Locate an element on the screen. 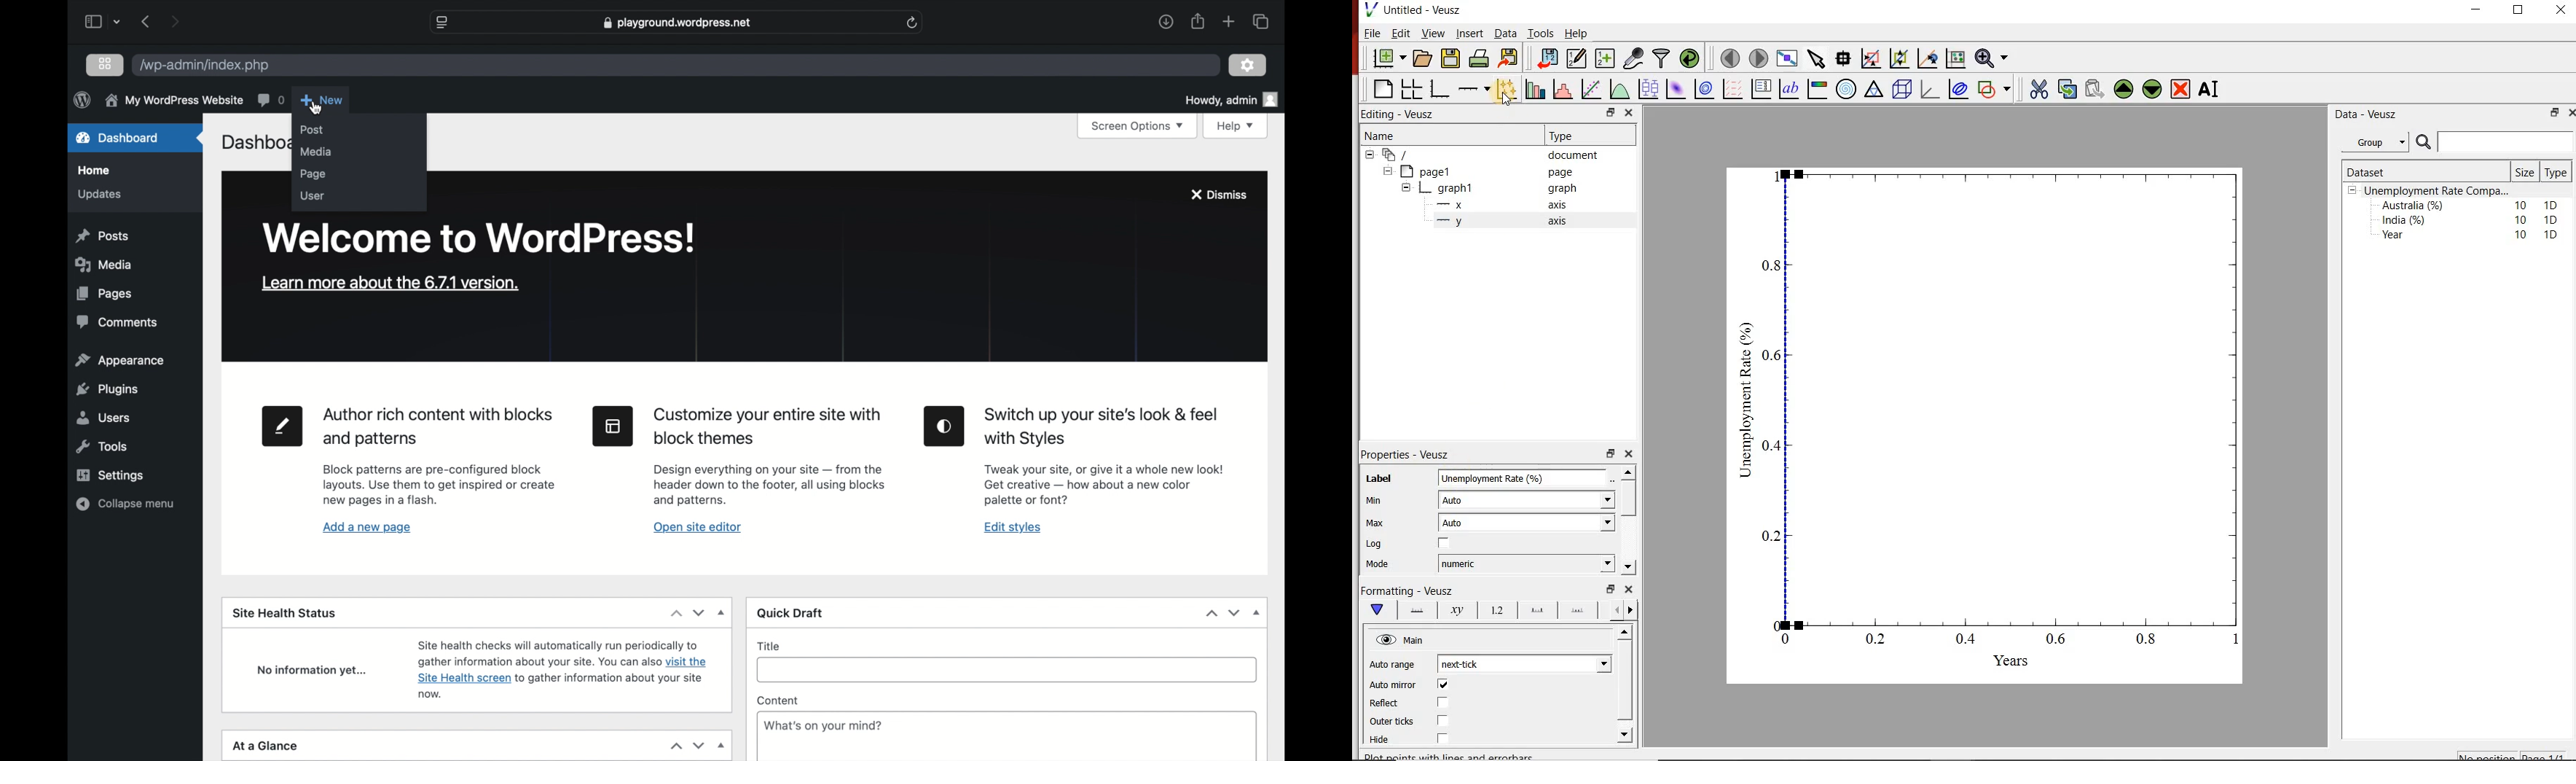 This screenshot has width=2576, height=784. Data - Veusz is located at coordinates (2380, 114).